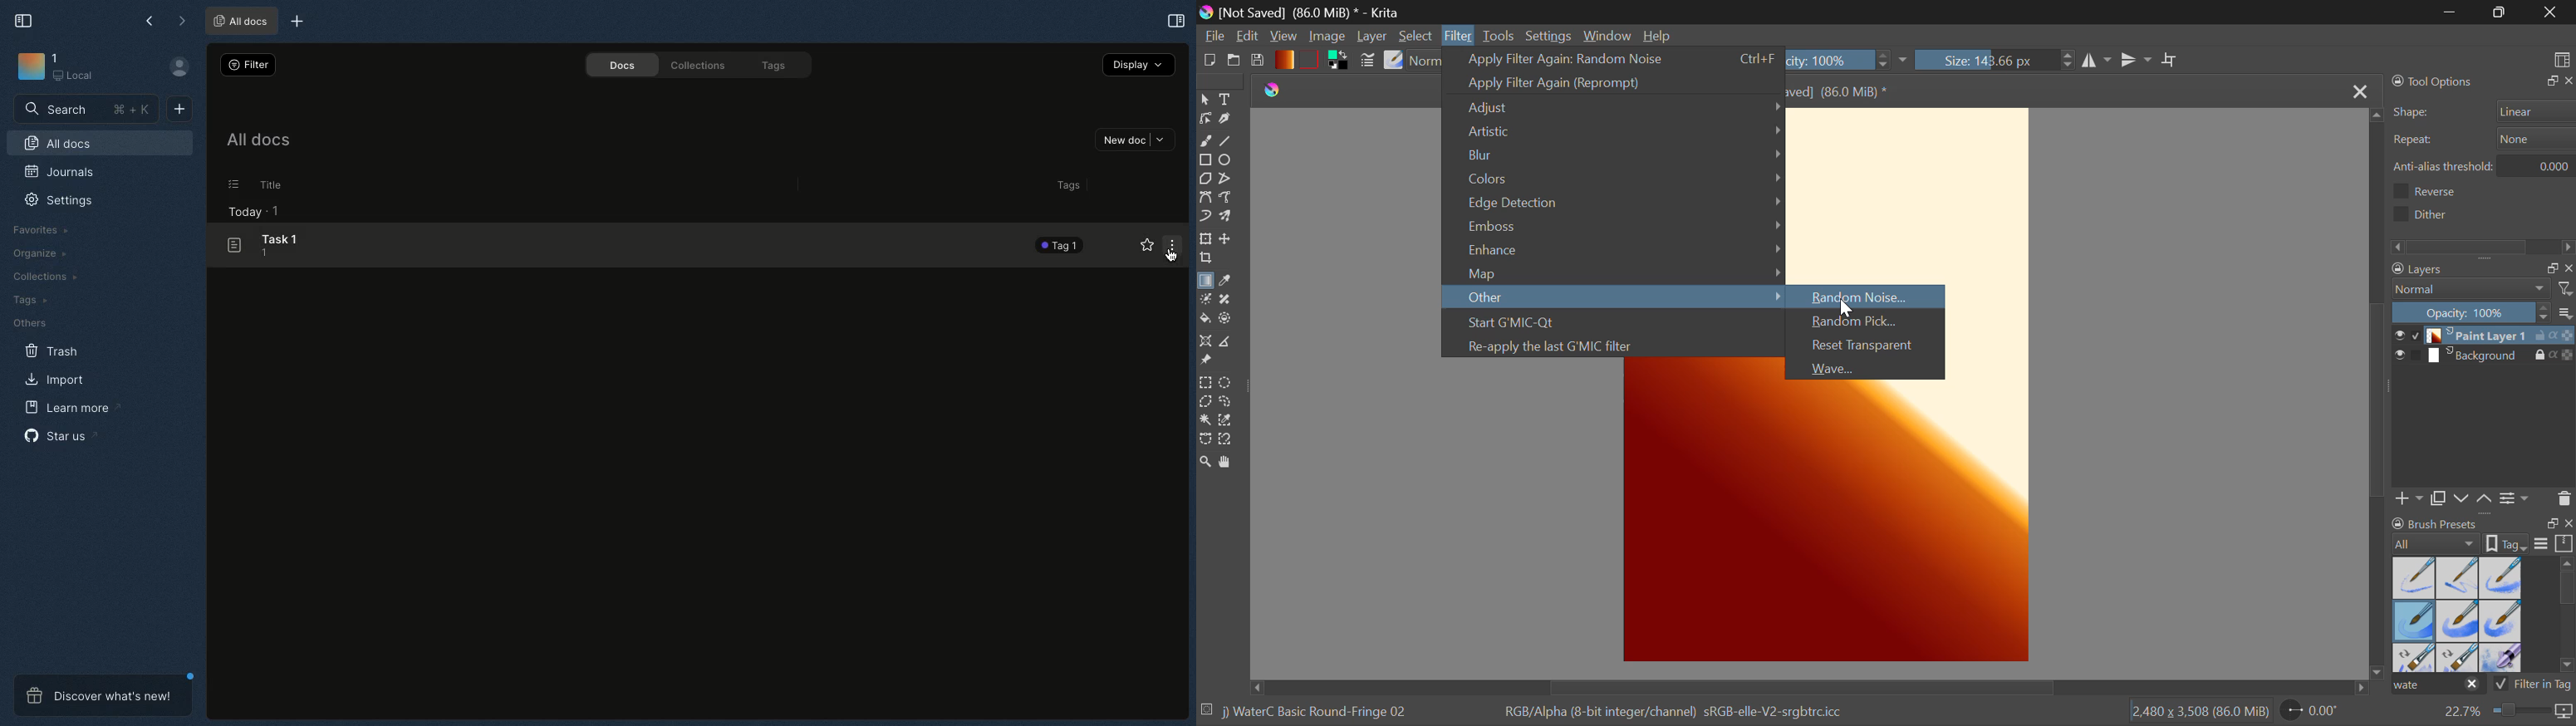  I want to click on Adjust, so click(1614, 109).